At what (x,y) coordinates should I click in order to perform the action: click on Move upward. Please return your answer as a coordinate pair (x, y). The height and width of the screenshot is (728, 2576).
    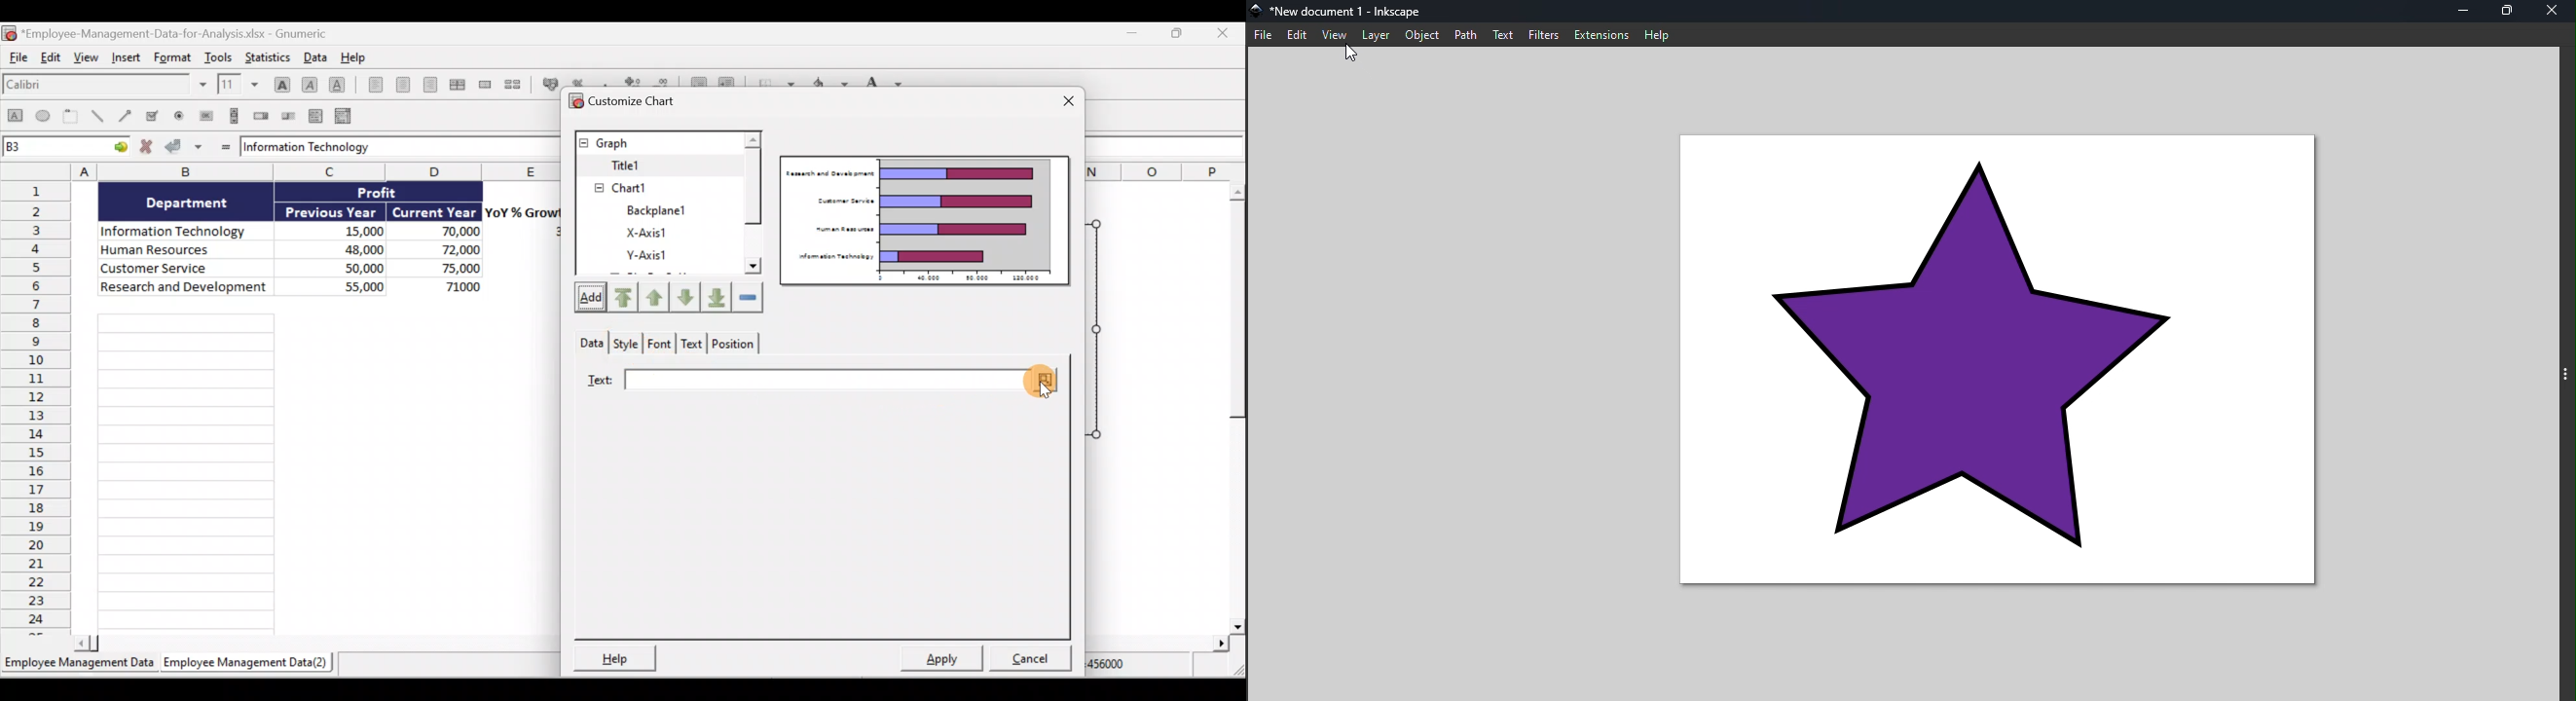
    Looking at the image, I should click on (622, 299).